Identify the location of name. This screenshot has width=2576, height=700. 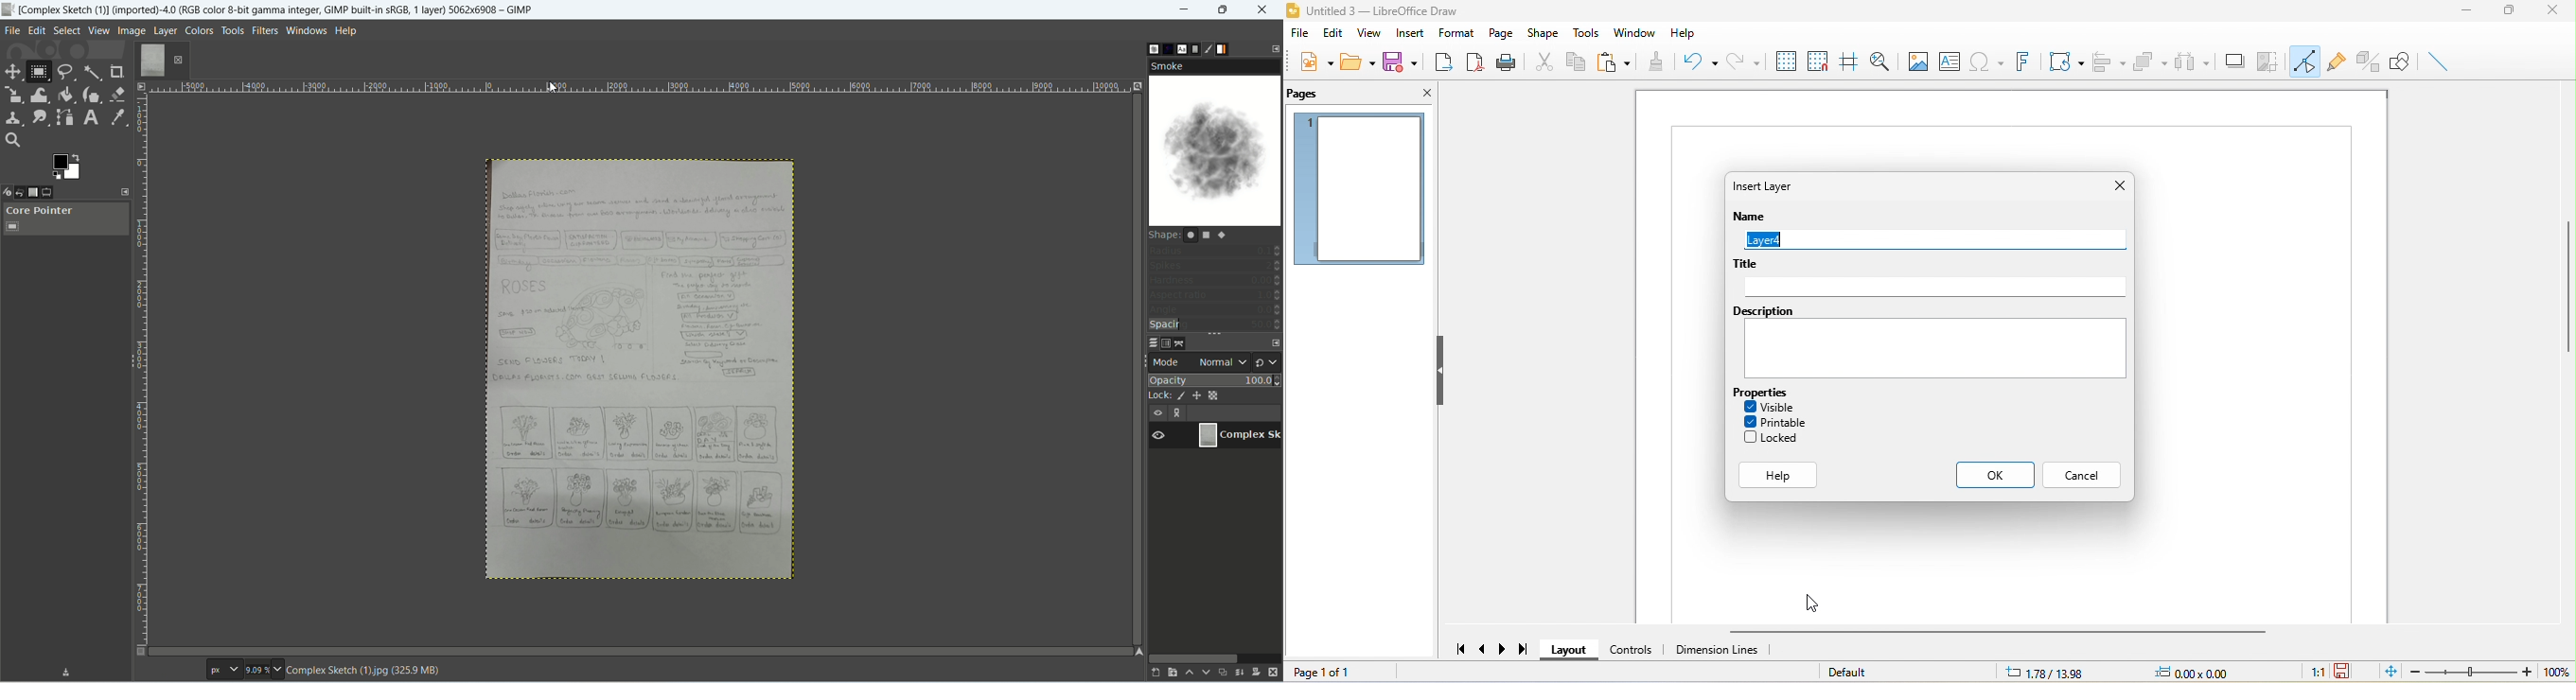
(1754, 217).